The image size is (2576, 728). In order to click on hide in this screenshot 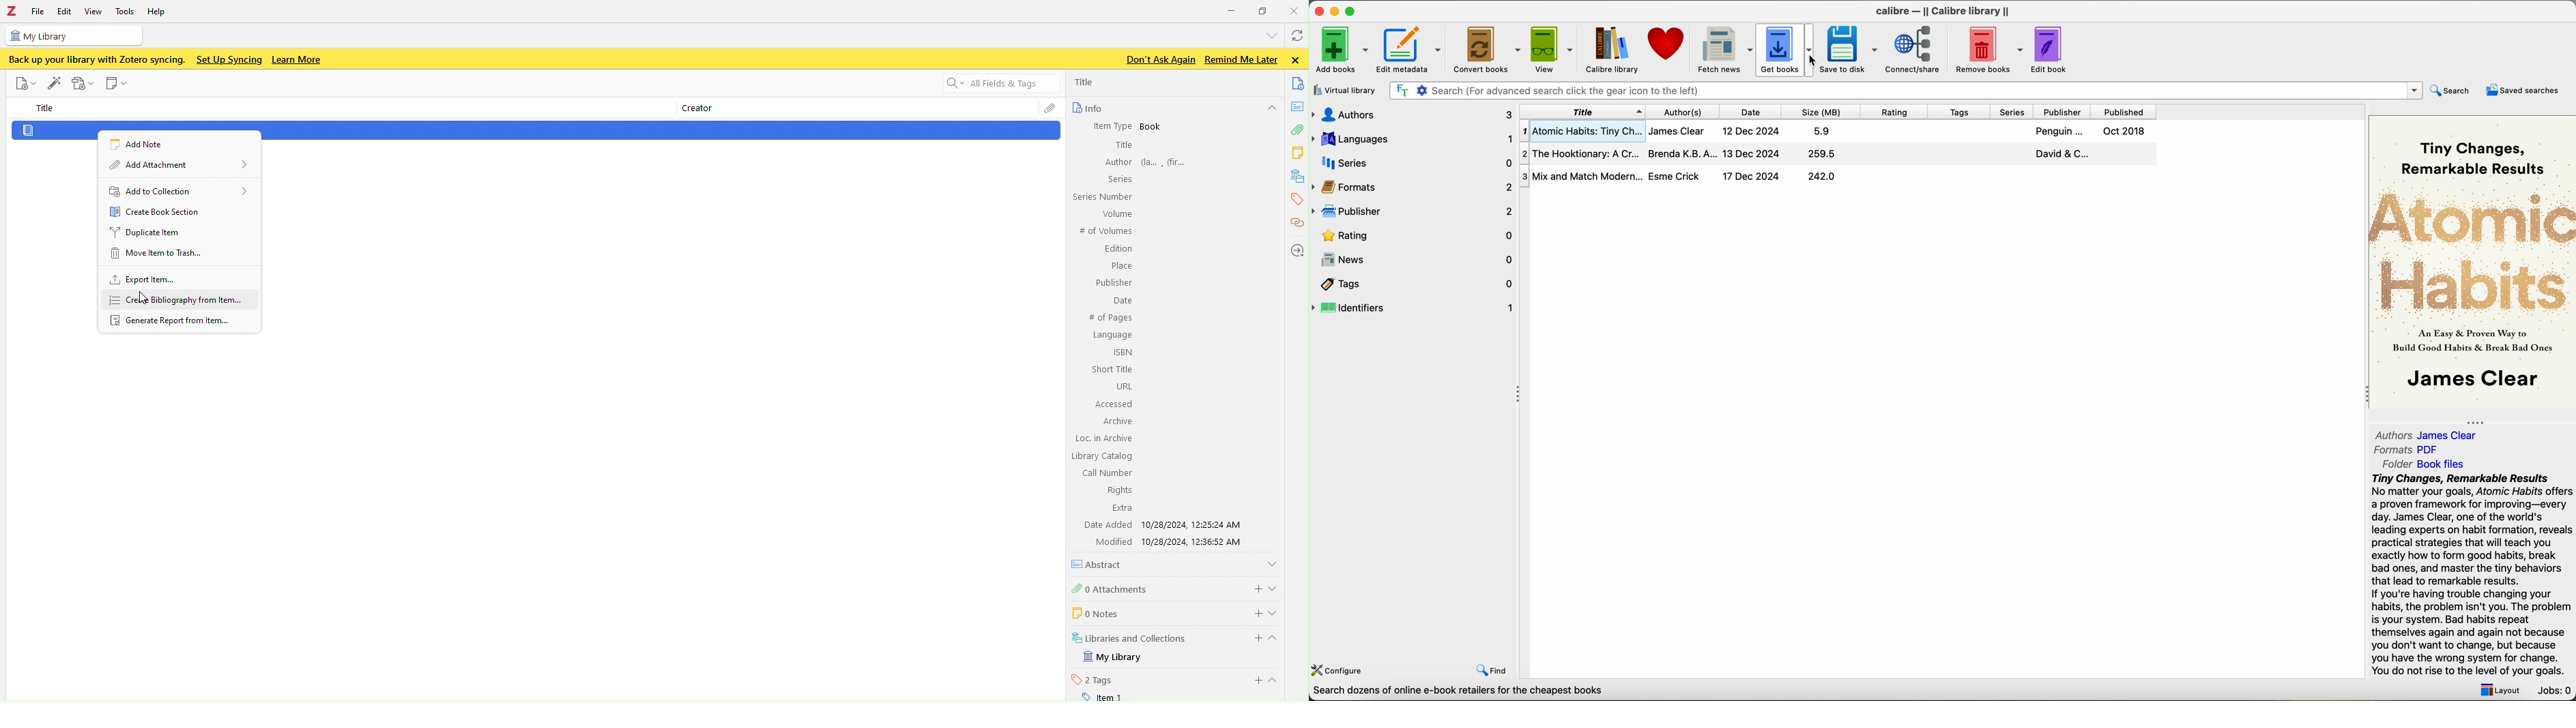, I will do `click(1279, 640)`.